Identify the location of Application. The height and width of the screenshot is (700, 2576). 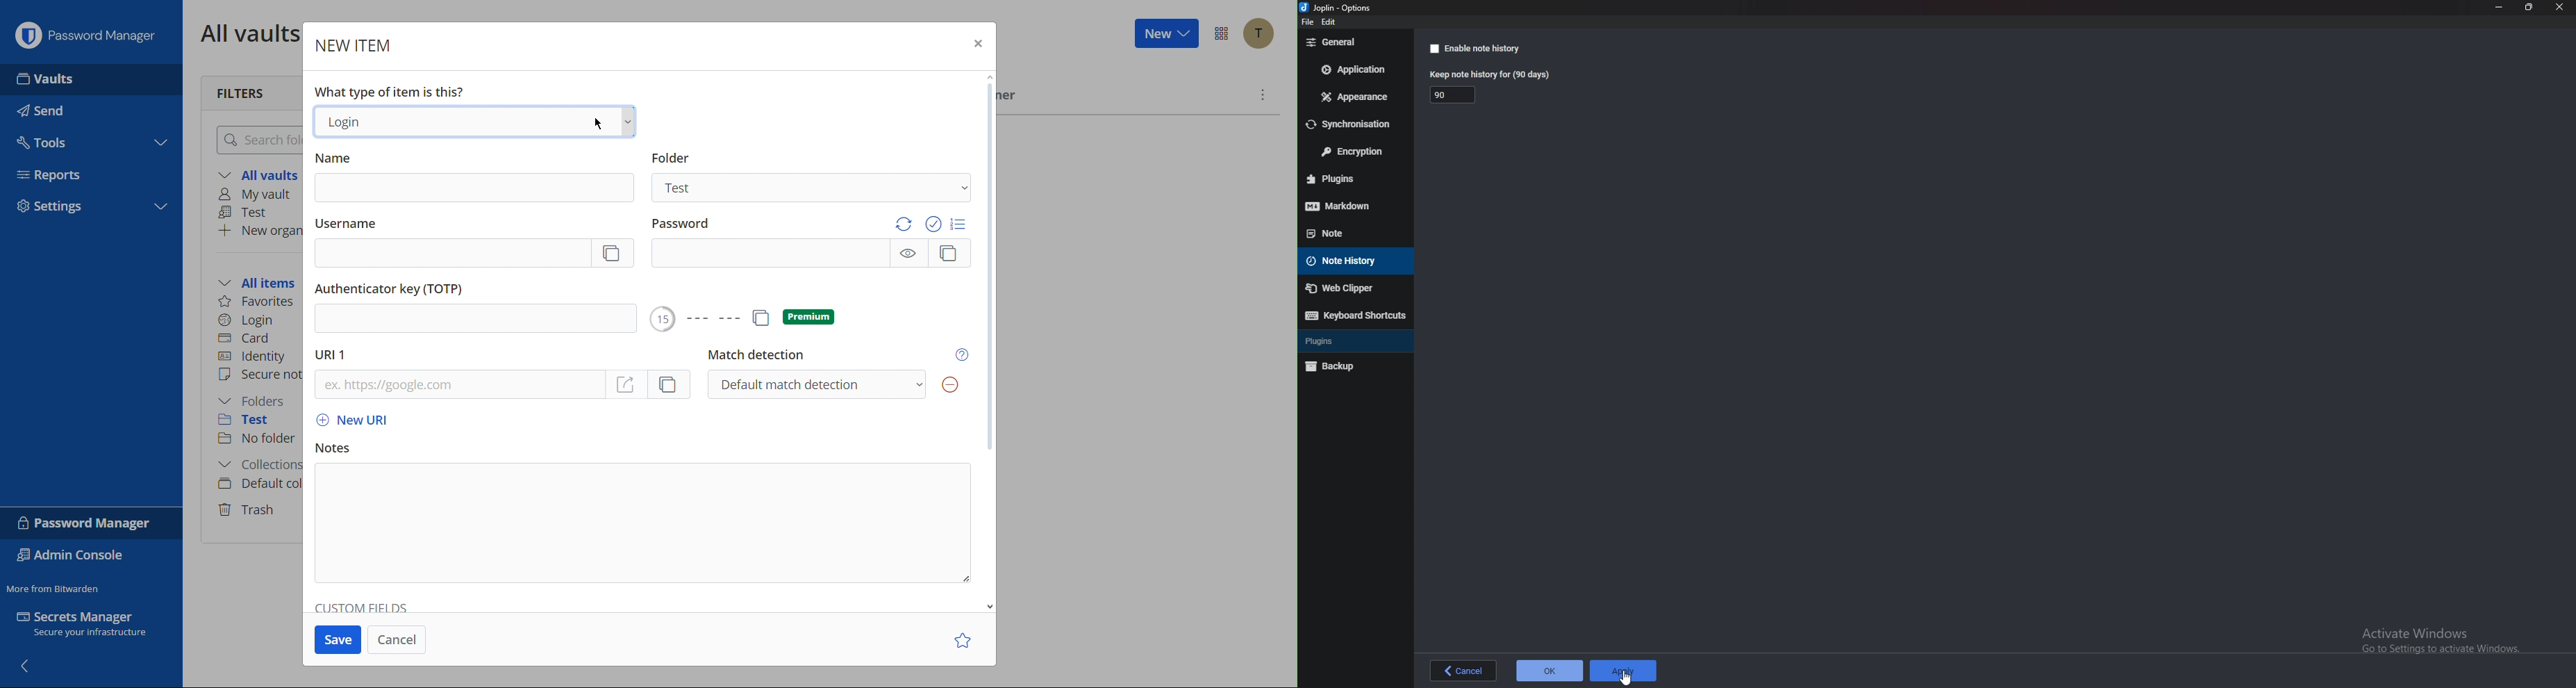
(1356, 69).